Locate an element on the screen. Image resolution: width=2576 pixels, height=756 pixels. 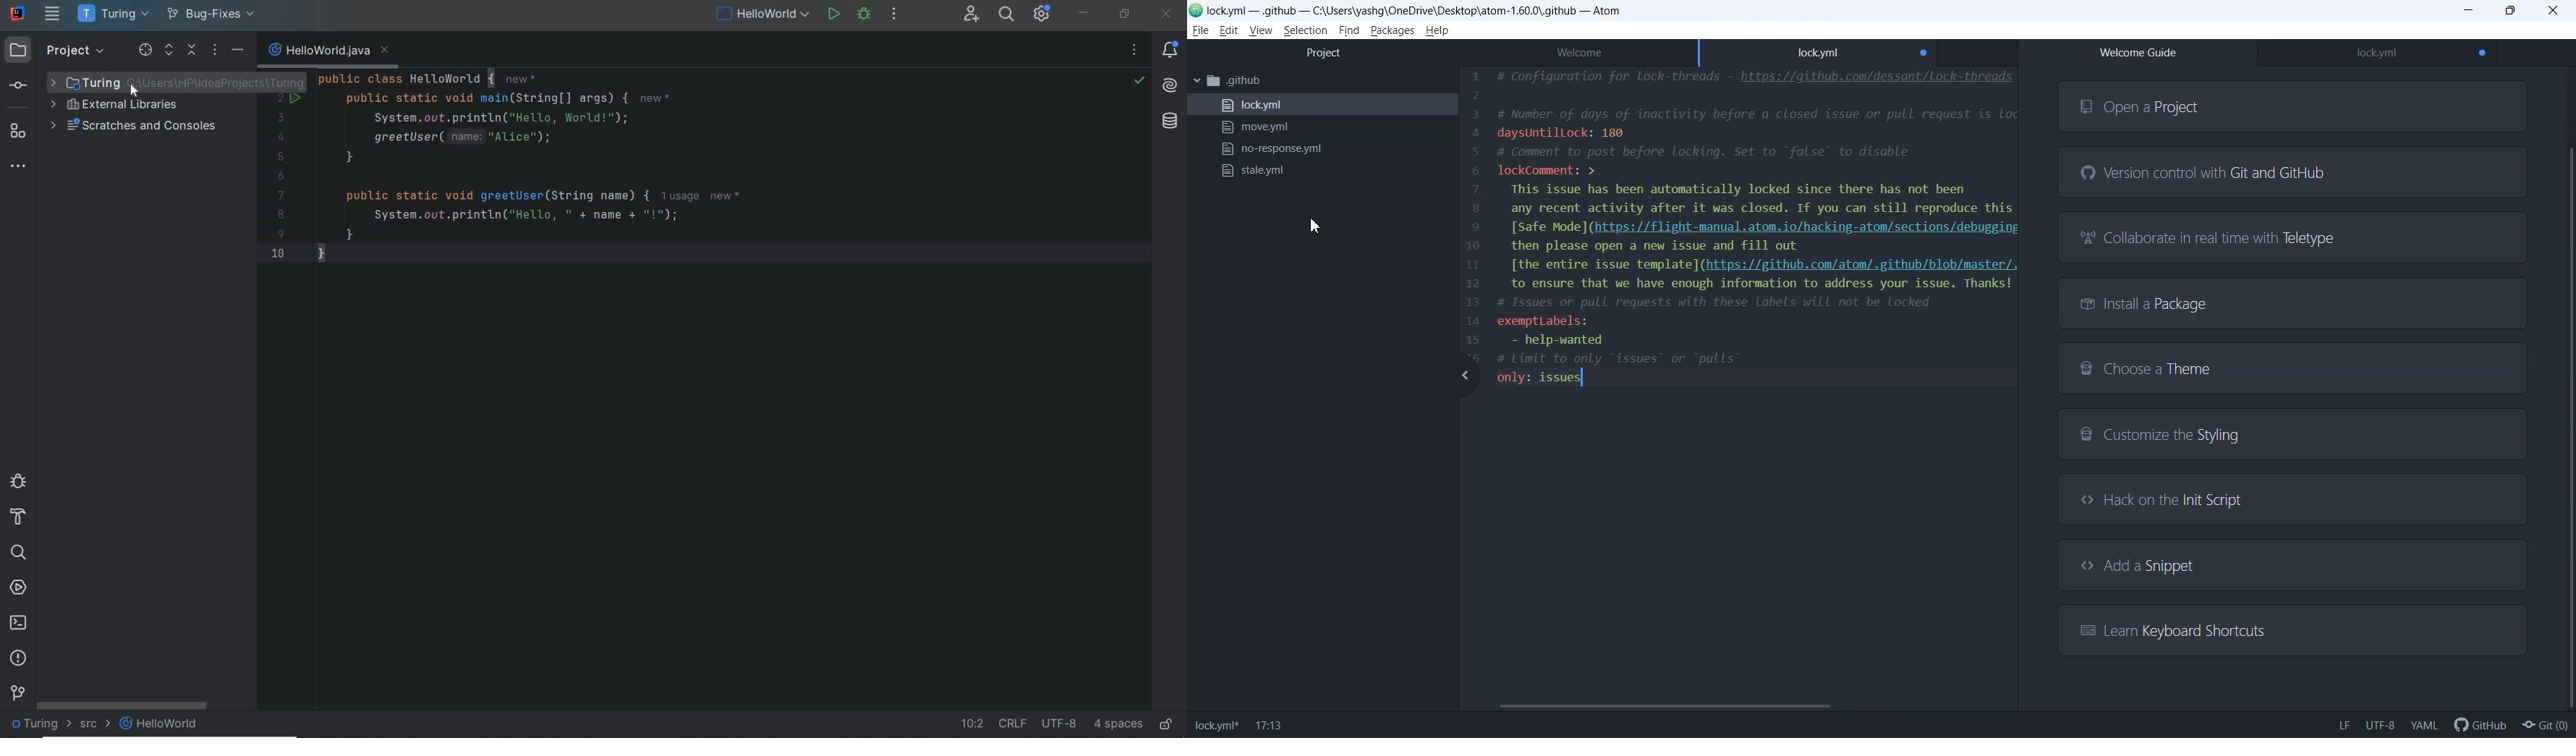
YAML is located at coordinates (2423, 725).